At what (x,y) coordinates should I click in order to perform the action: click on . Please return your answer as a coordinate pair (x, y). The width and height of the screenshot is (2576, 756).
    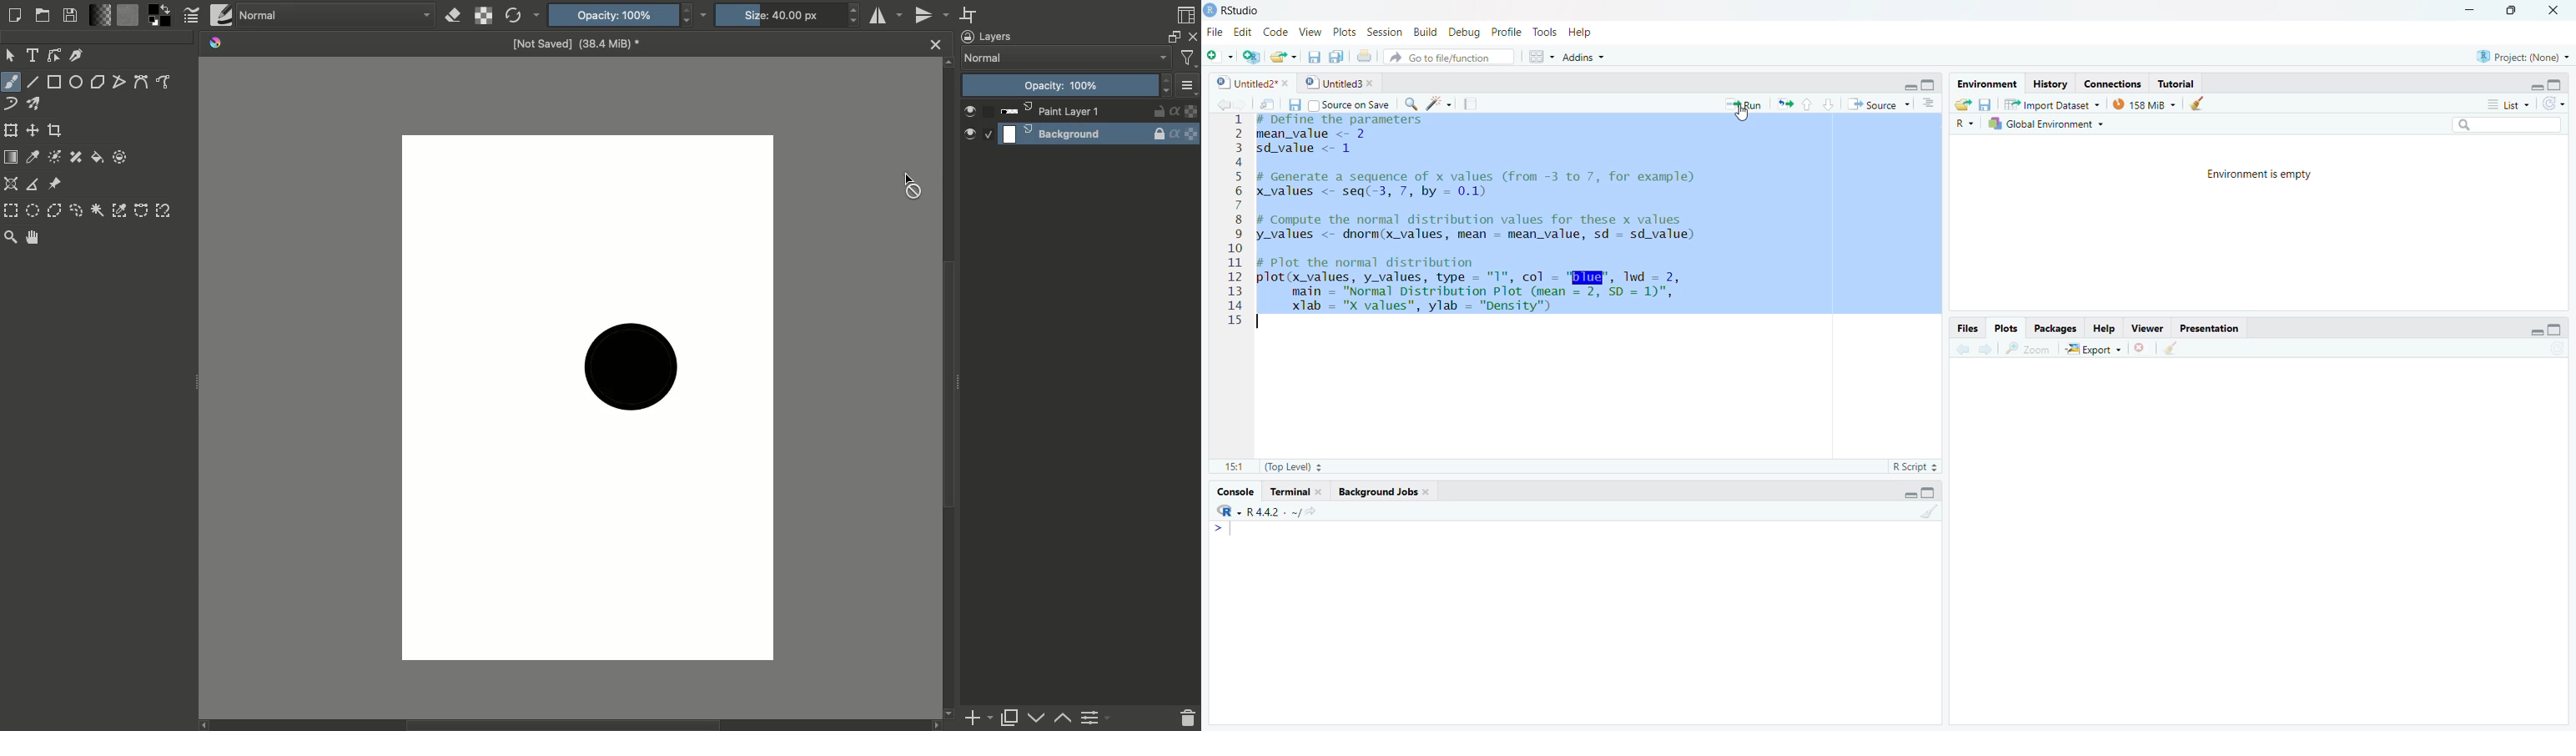
    Looking at the image, I should click on (2199, 103).